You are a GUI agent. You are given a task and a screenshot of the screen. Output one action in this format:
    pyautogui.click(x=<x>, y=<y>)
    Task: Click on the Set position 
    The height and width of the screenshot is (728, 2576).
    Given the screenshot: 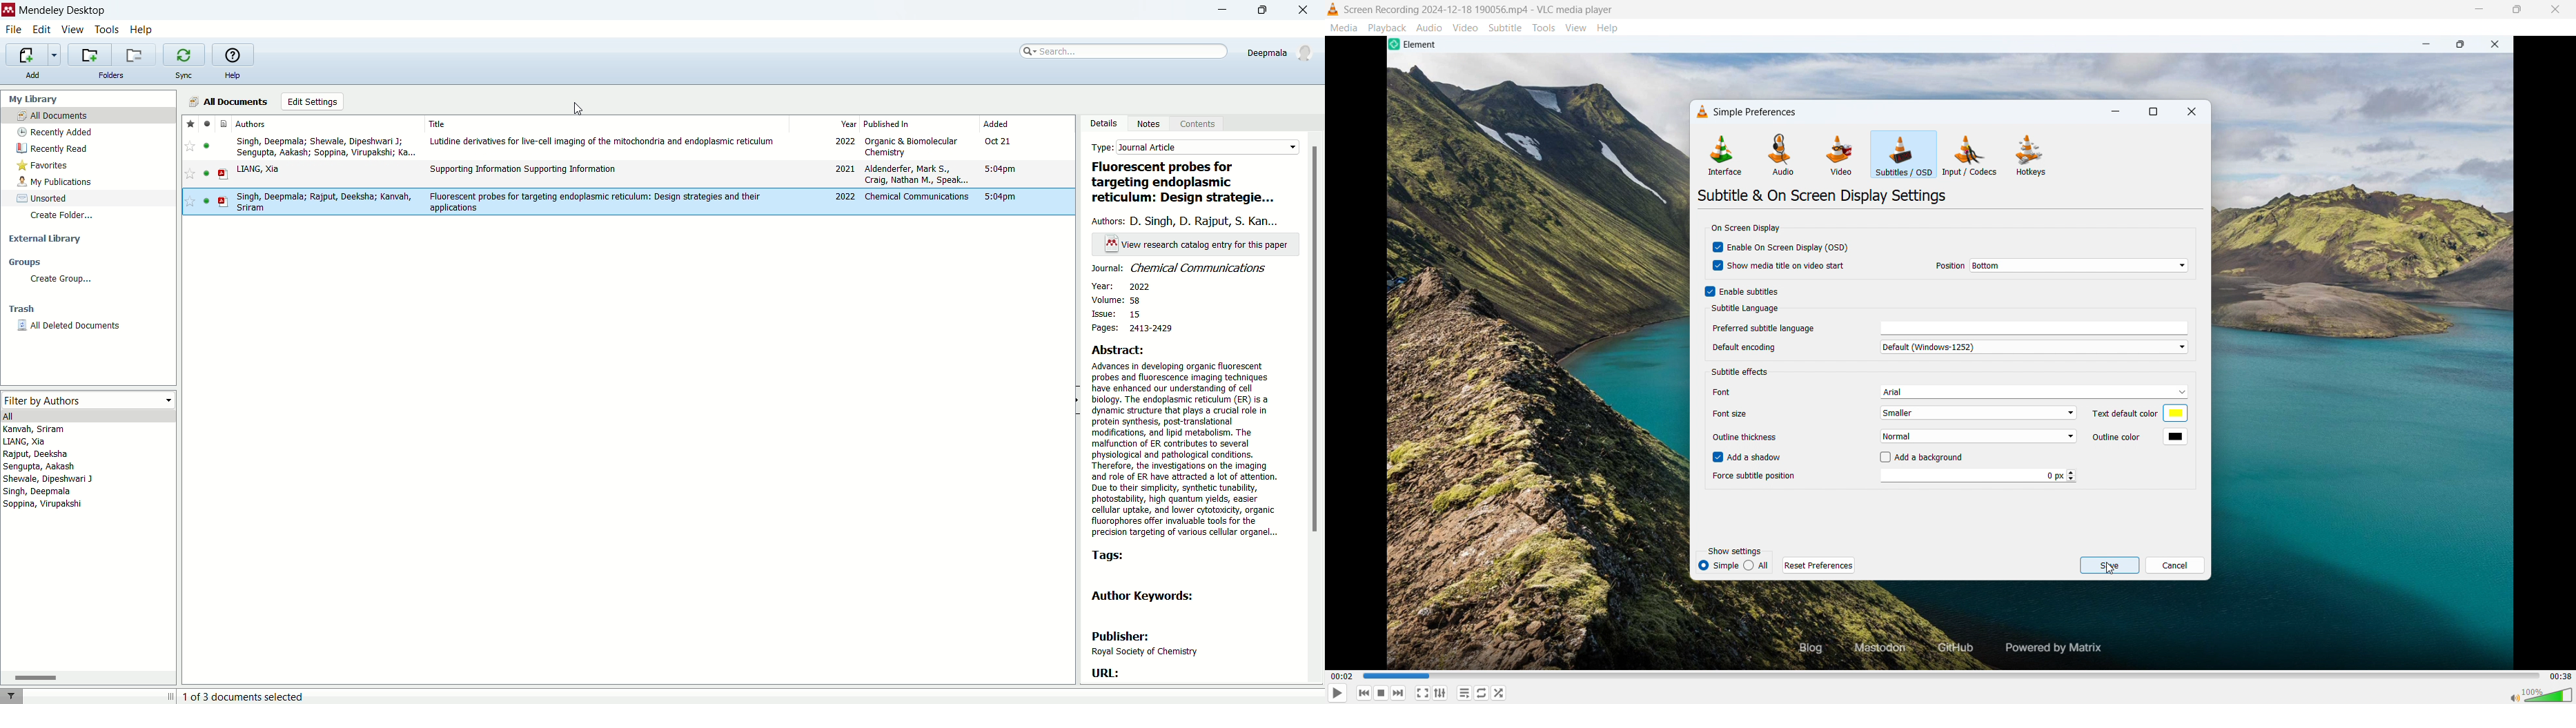 What is the action you would take?
    pyautogui.click(x=2078, y=265)
    